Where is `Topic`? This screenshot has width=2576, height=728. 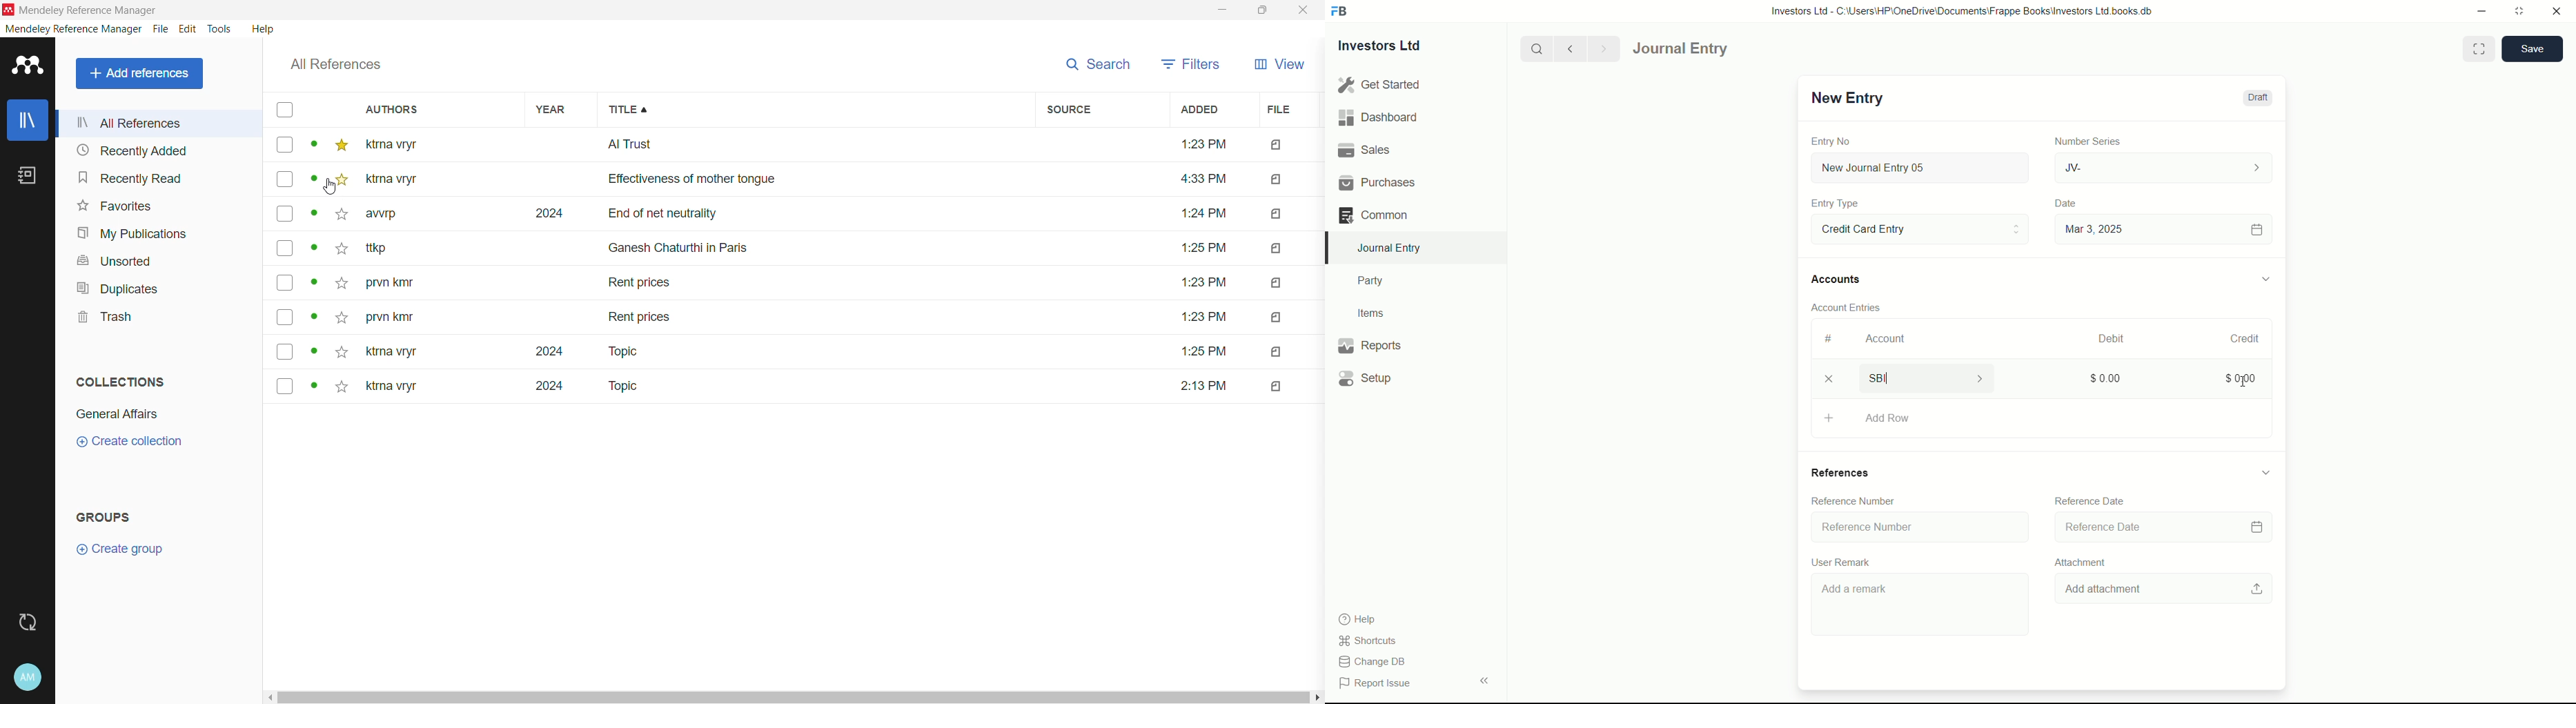
Topic is located at coordinates (621, 387).